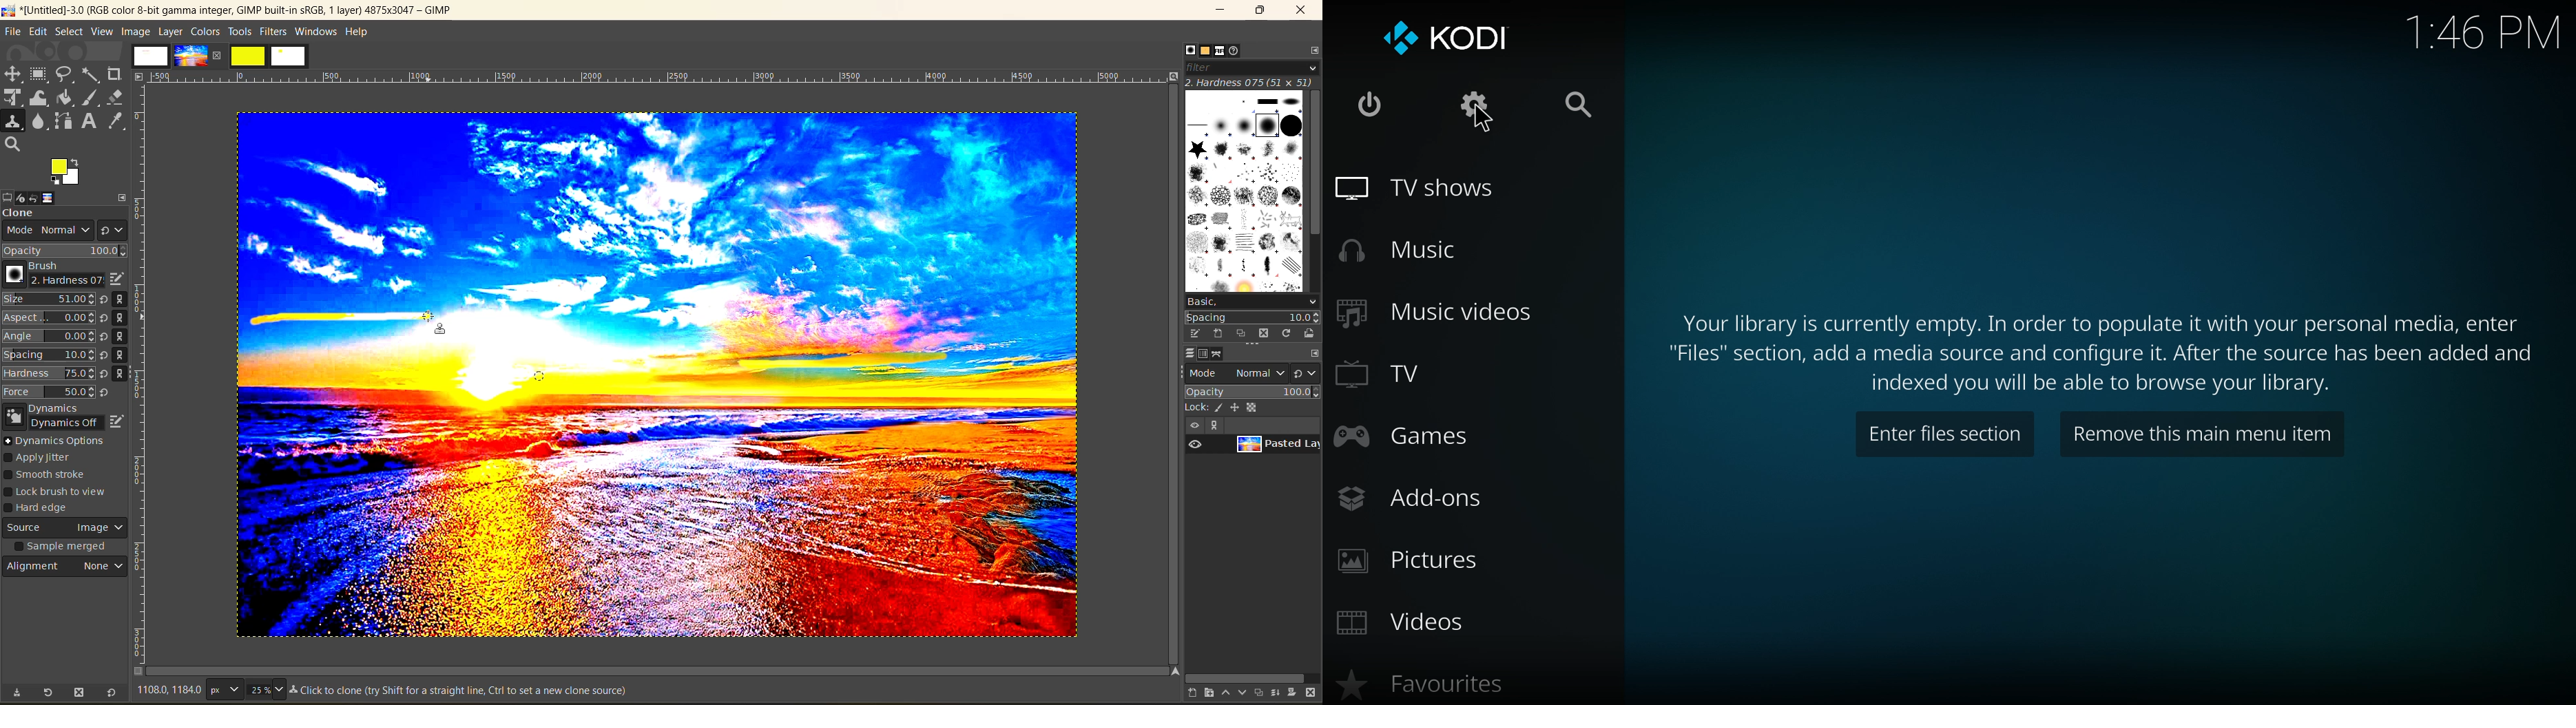 The height and width of the screenshot is (728, 2576). I want to click on edit , so click(116, 279).